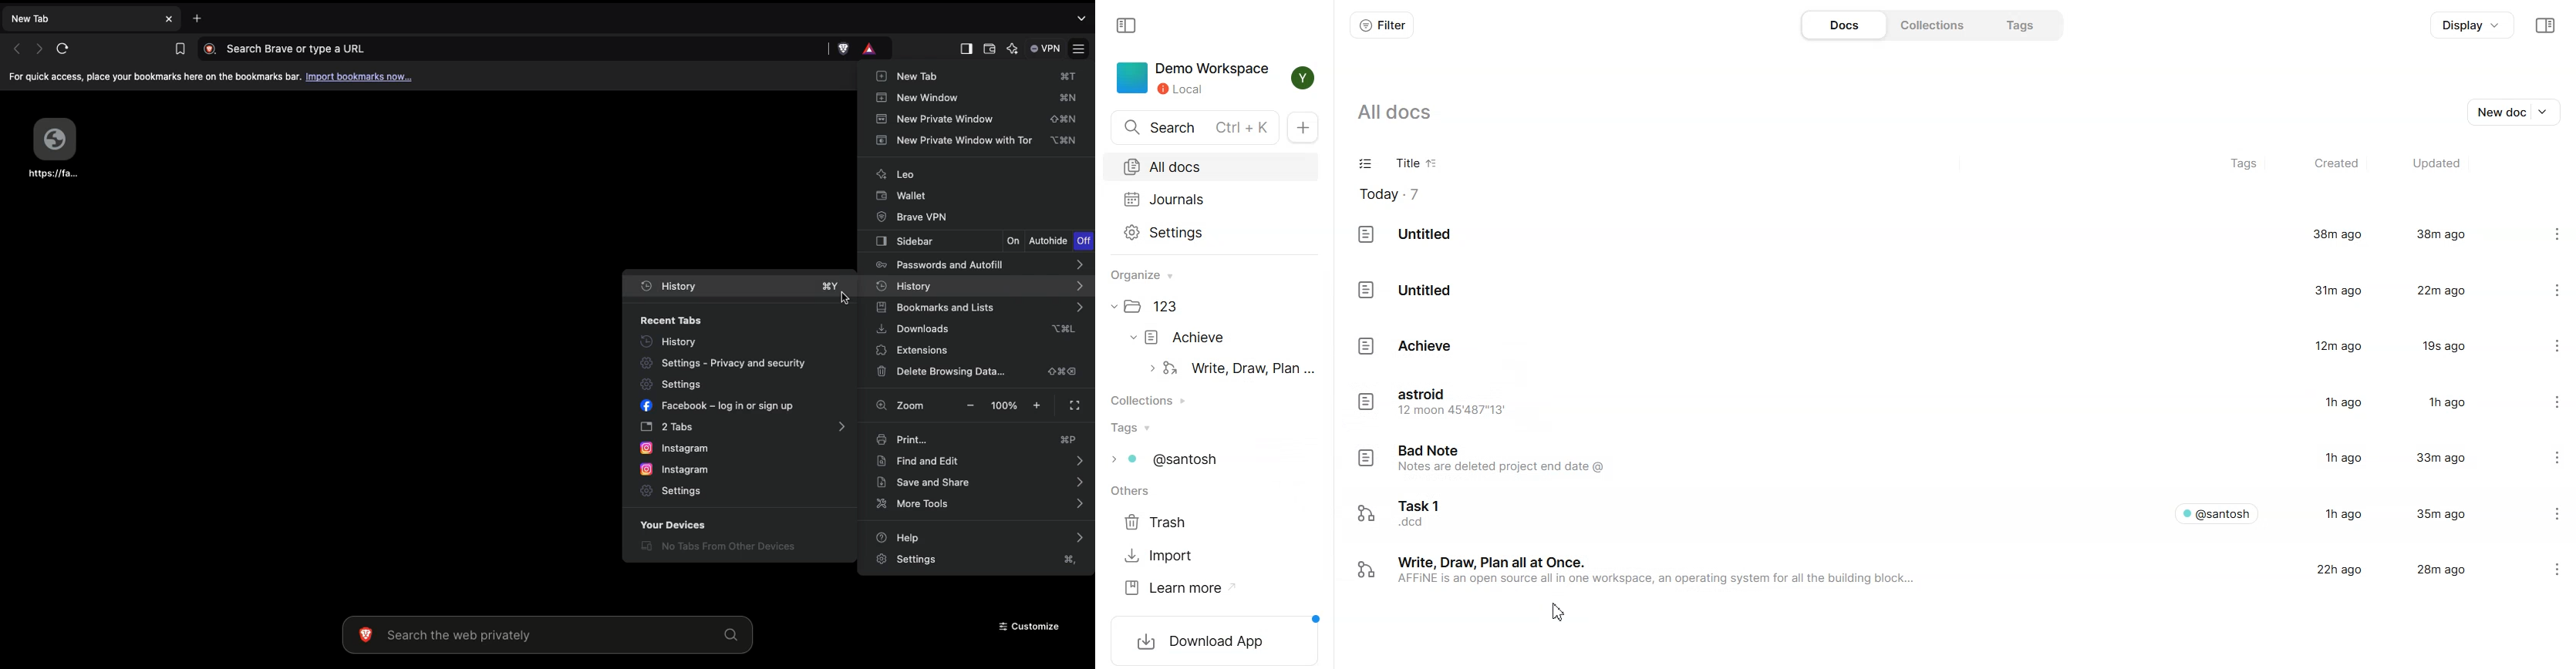 Image resolution: width=2576 pixels, height=672 pixels. I want to click on Customize, so click(1027, 629).